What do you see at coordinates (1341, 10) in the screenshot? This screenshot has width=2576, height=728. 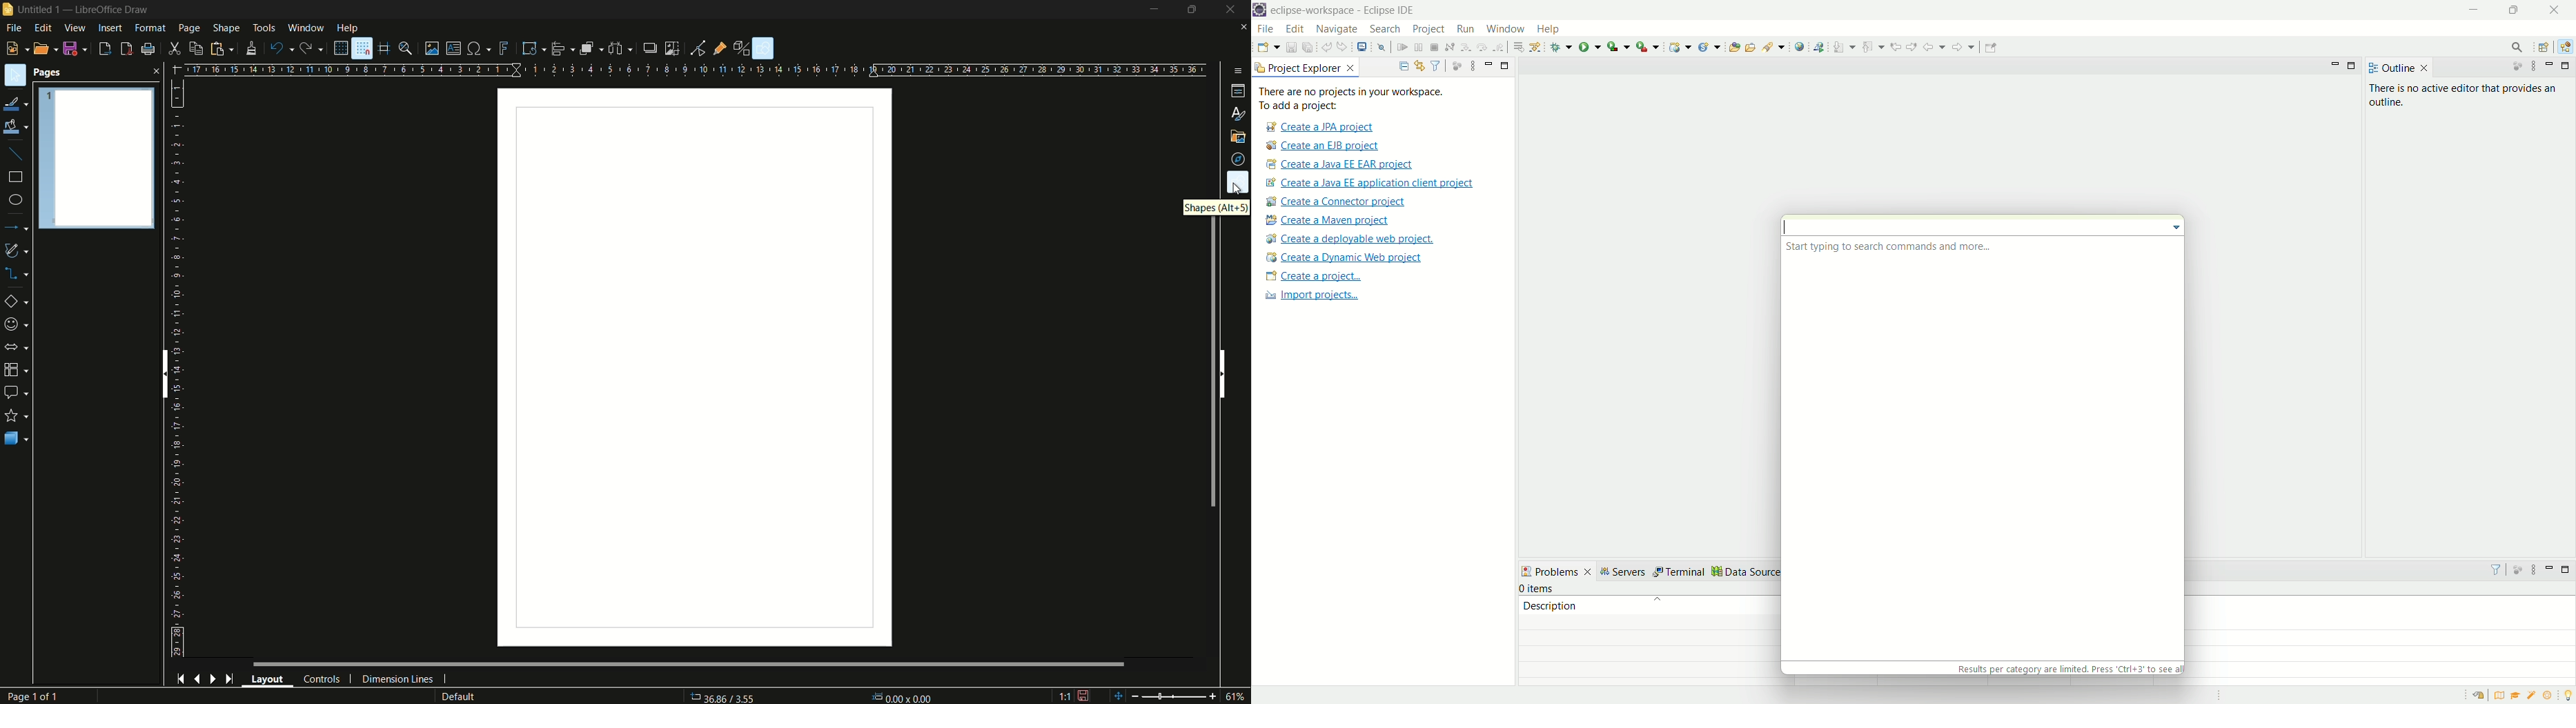 I see `eclipse-workspace-Eclipse IDE` at bounding box center [1341, 10].